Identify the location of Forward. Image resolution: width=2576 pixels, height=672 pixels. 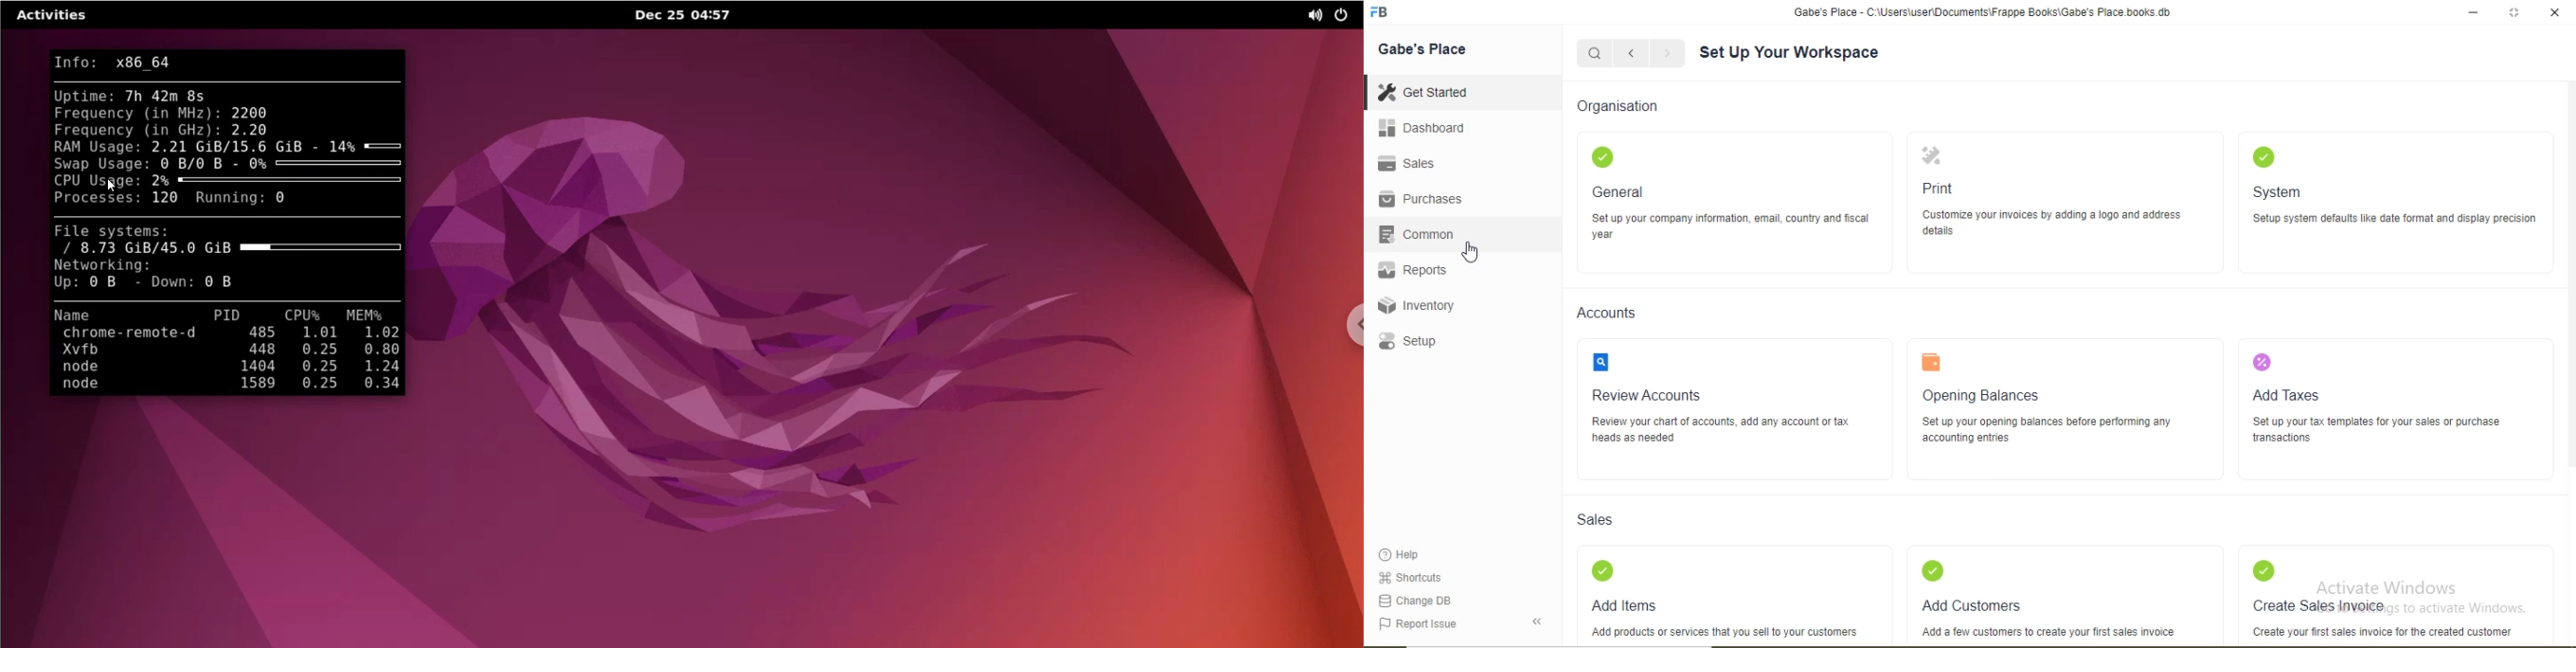
(1668, 53).